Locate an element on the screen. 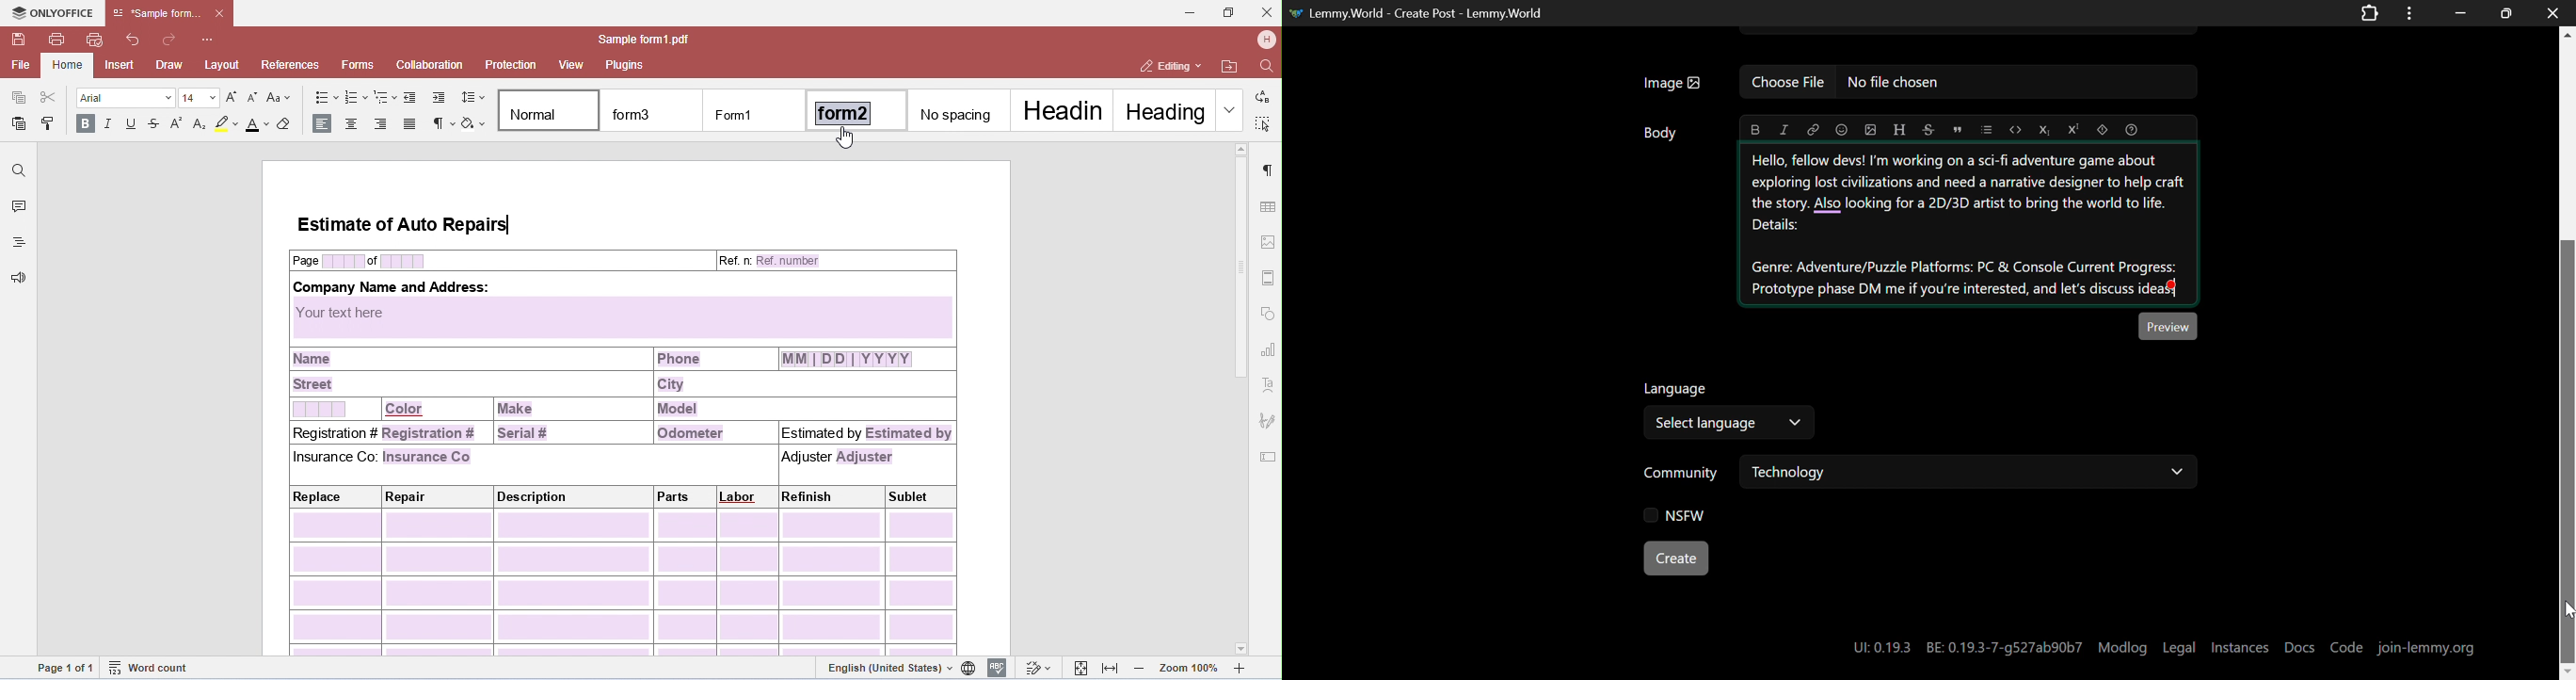 This screenshot has height=700, width=2576. Hello, fellow devs! I'm working on a sci-fi adventure game about exploring lost civilizations and need a narrative designer to help craft the story. Also looking for a 2D/3D artist to bring the world to life. Details: Genre: Adventure/Puzzle Platforms: PC & Console Current Progress: Prototype phase DM me if you're interested, and let's discuss ideas. is located at coordinates (1970, 224).